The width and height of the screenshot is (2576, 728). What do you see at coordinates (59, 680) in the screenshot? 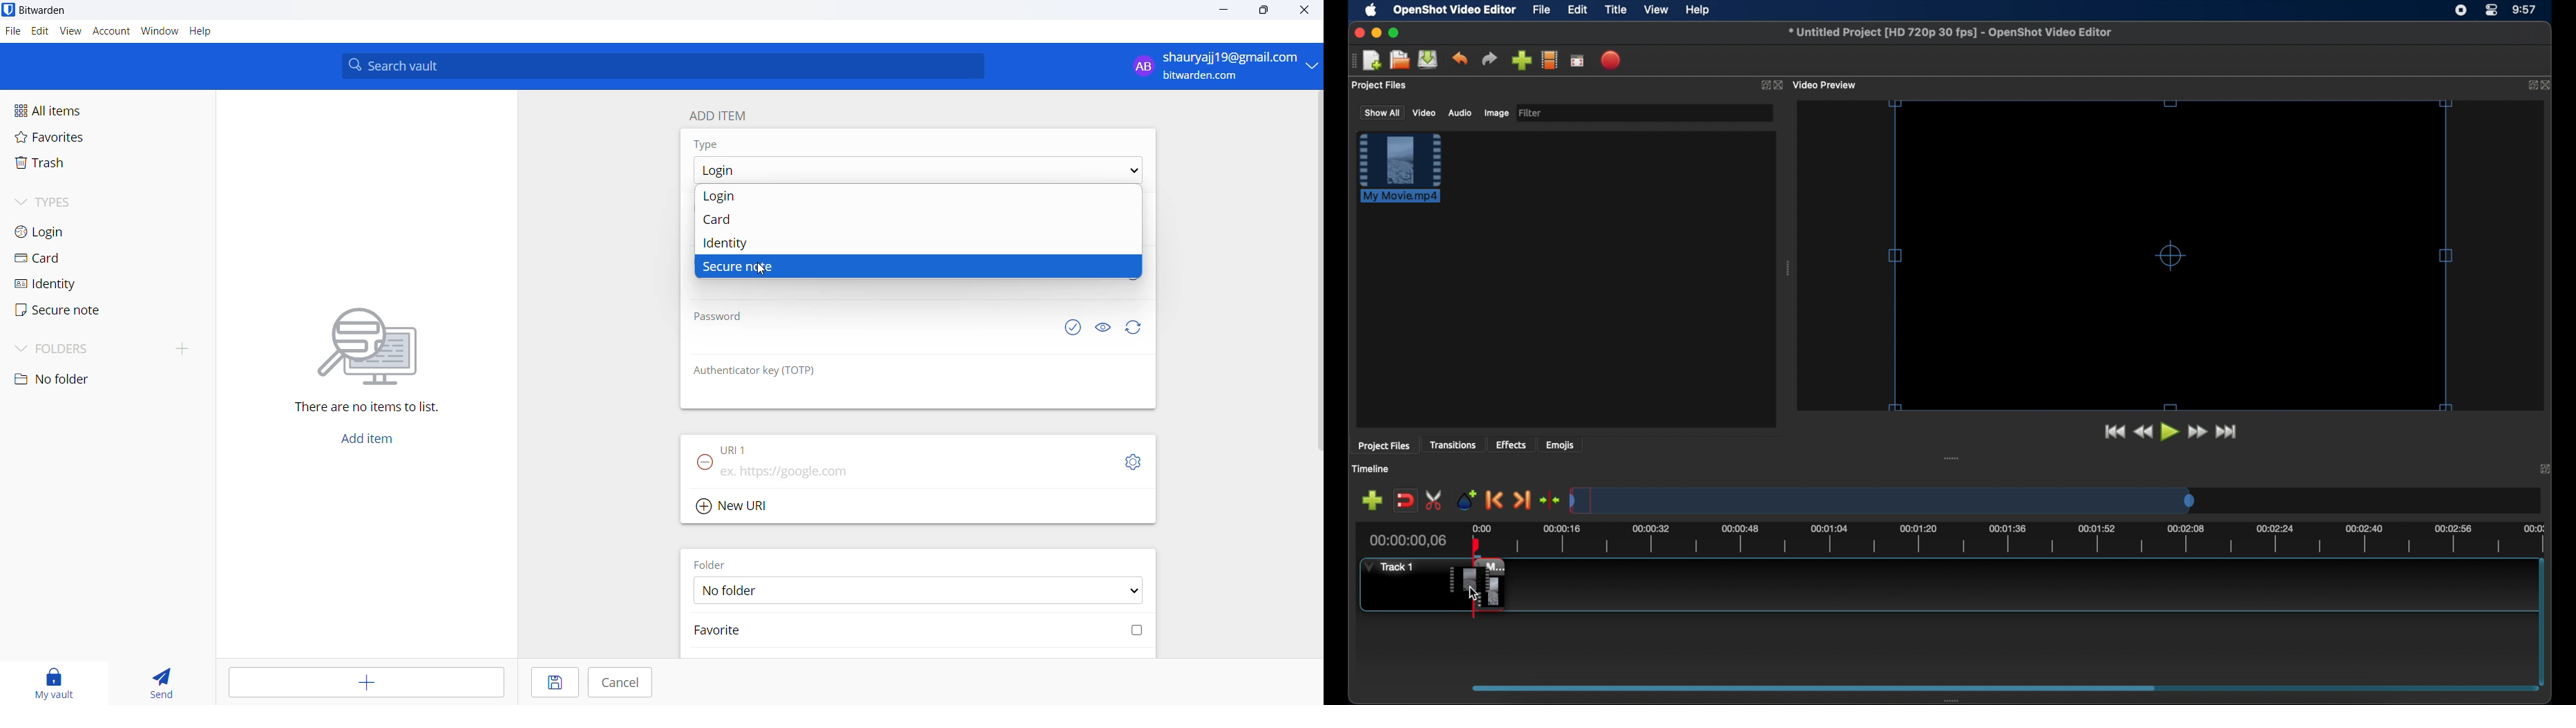
I see `my vault` at bounding box center [59, 680].